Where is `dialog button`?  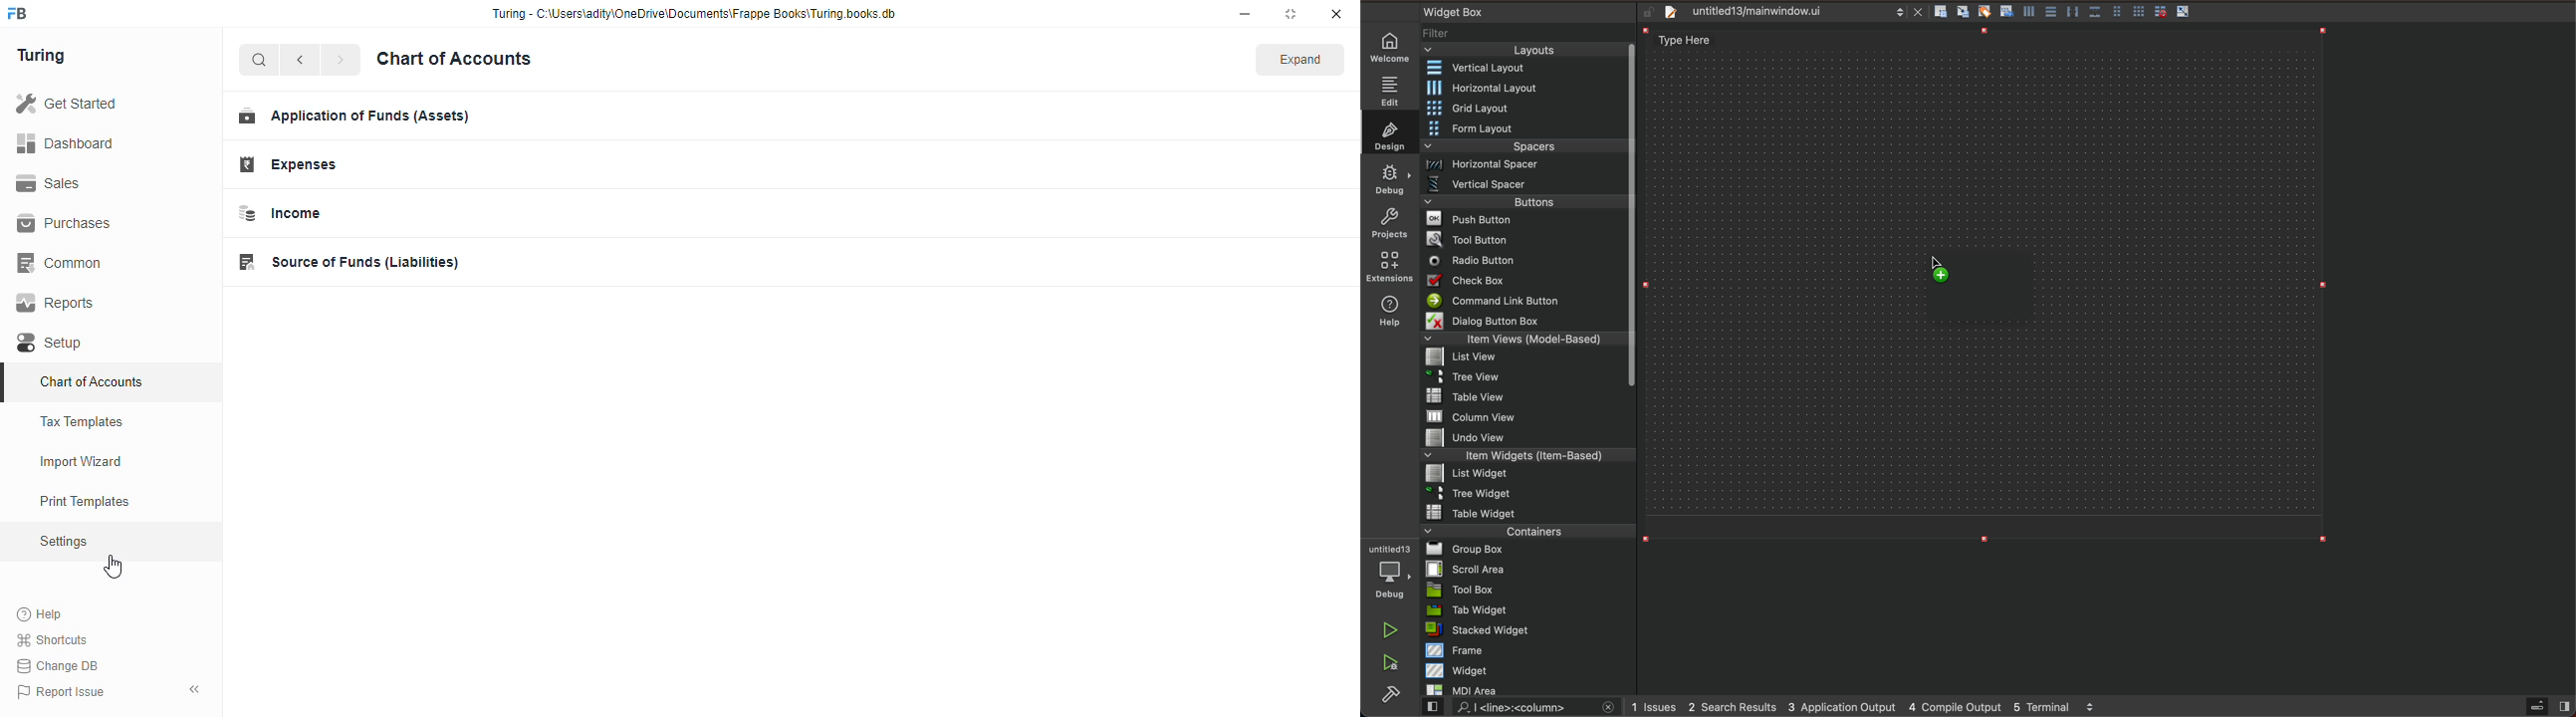
dialog button is located at coordinates (1526, 320).